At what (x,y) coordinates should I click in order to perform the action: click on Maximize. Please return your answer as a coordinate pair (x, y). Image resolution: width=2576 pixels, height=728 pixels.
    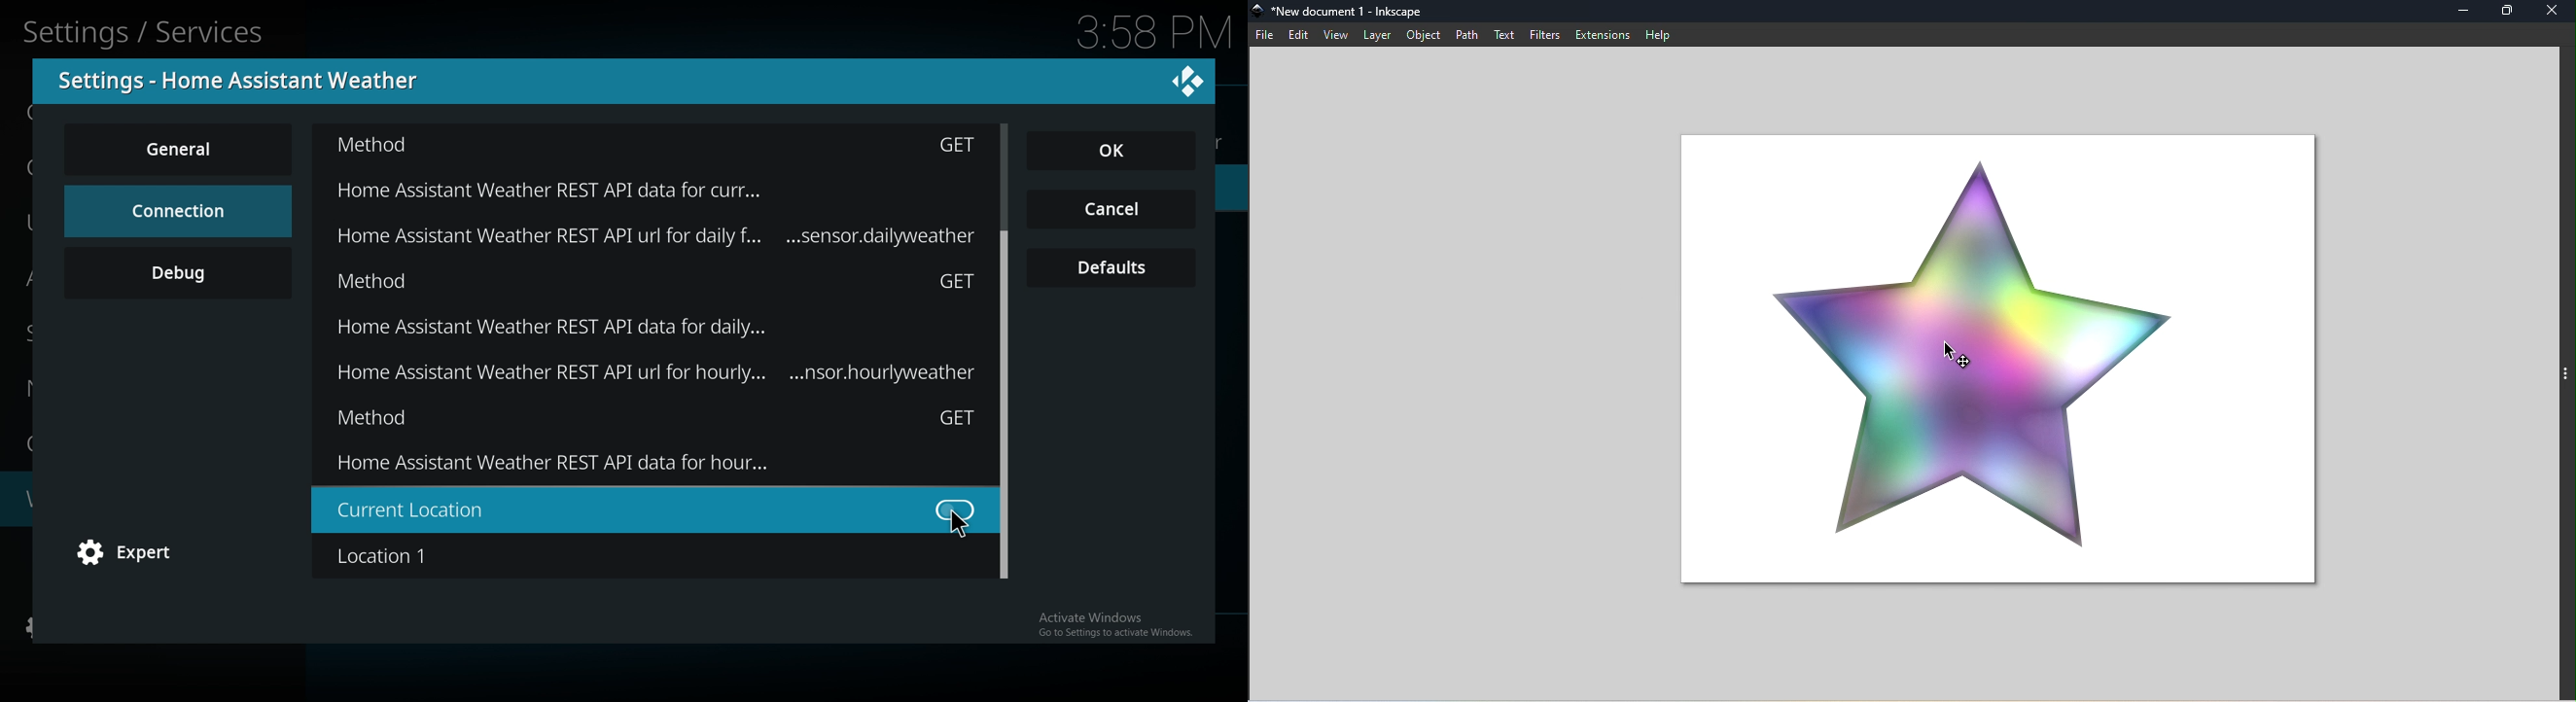
    Looking at the image, I should click on (2512, 11).